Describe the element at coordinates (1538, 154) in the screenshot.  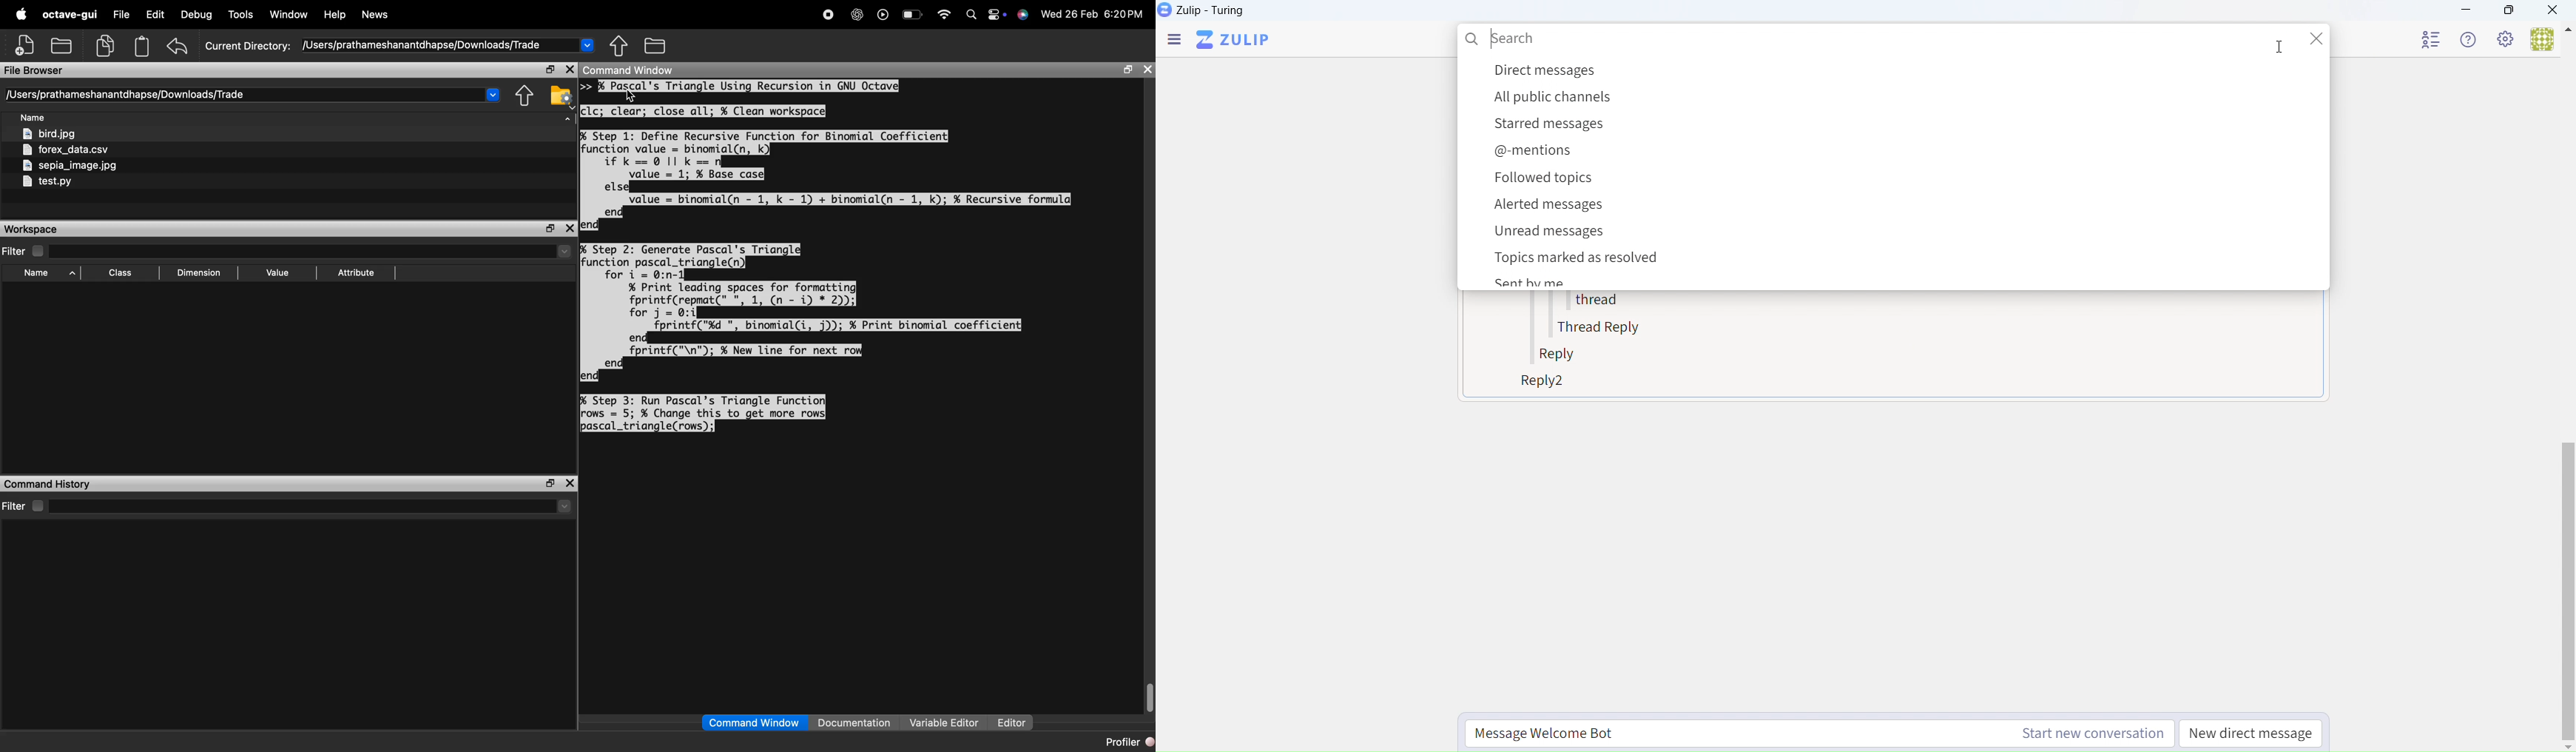
I see `(@-mentions` at that location.